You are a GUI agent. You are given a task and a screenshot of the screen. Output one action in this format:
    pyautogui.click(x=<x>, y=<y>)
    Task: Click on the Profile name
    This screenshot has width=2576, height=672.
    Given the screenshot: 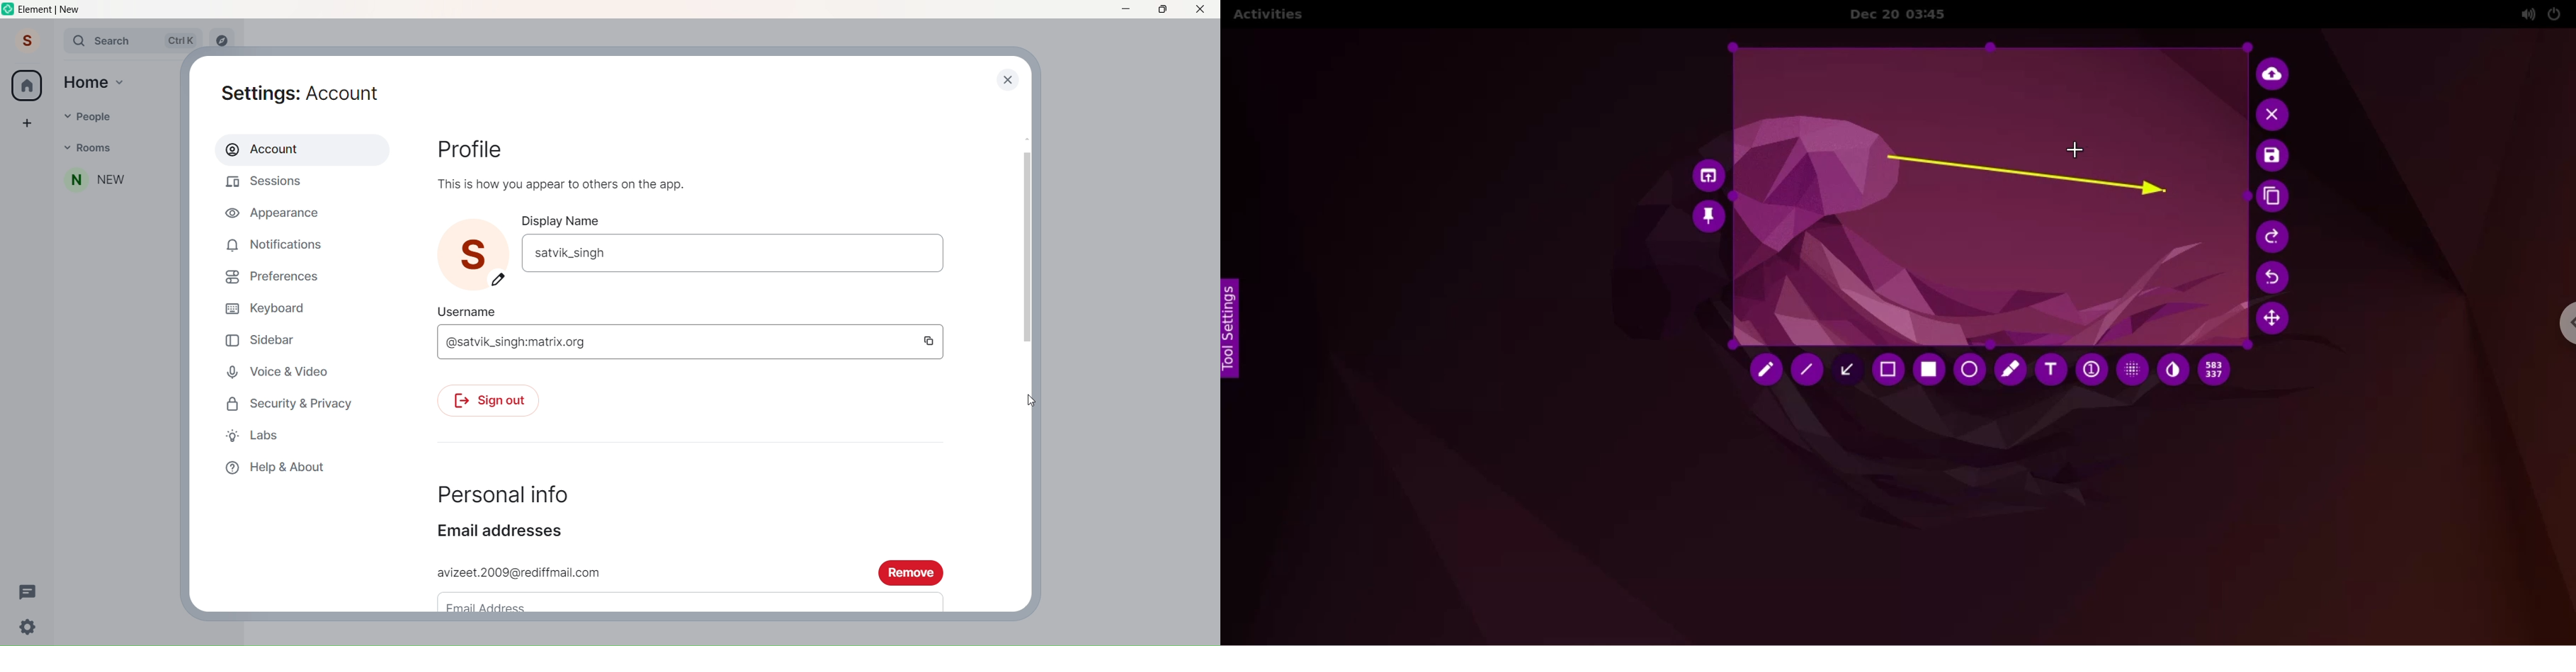 What is the action you would take?
    pyautogui.click(x=476, y=245)
    